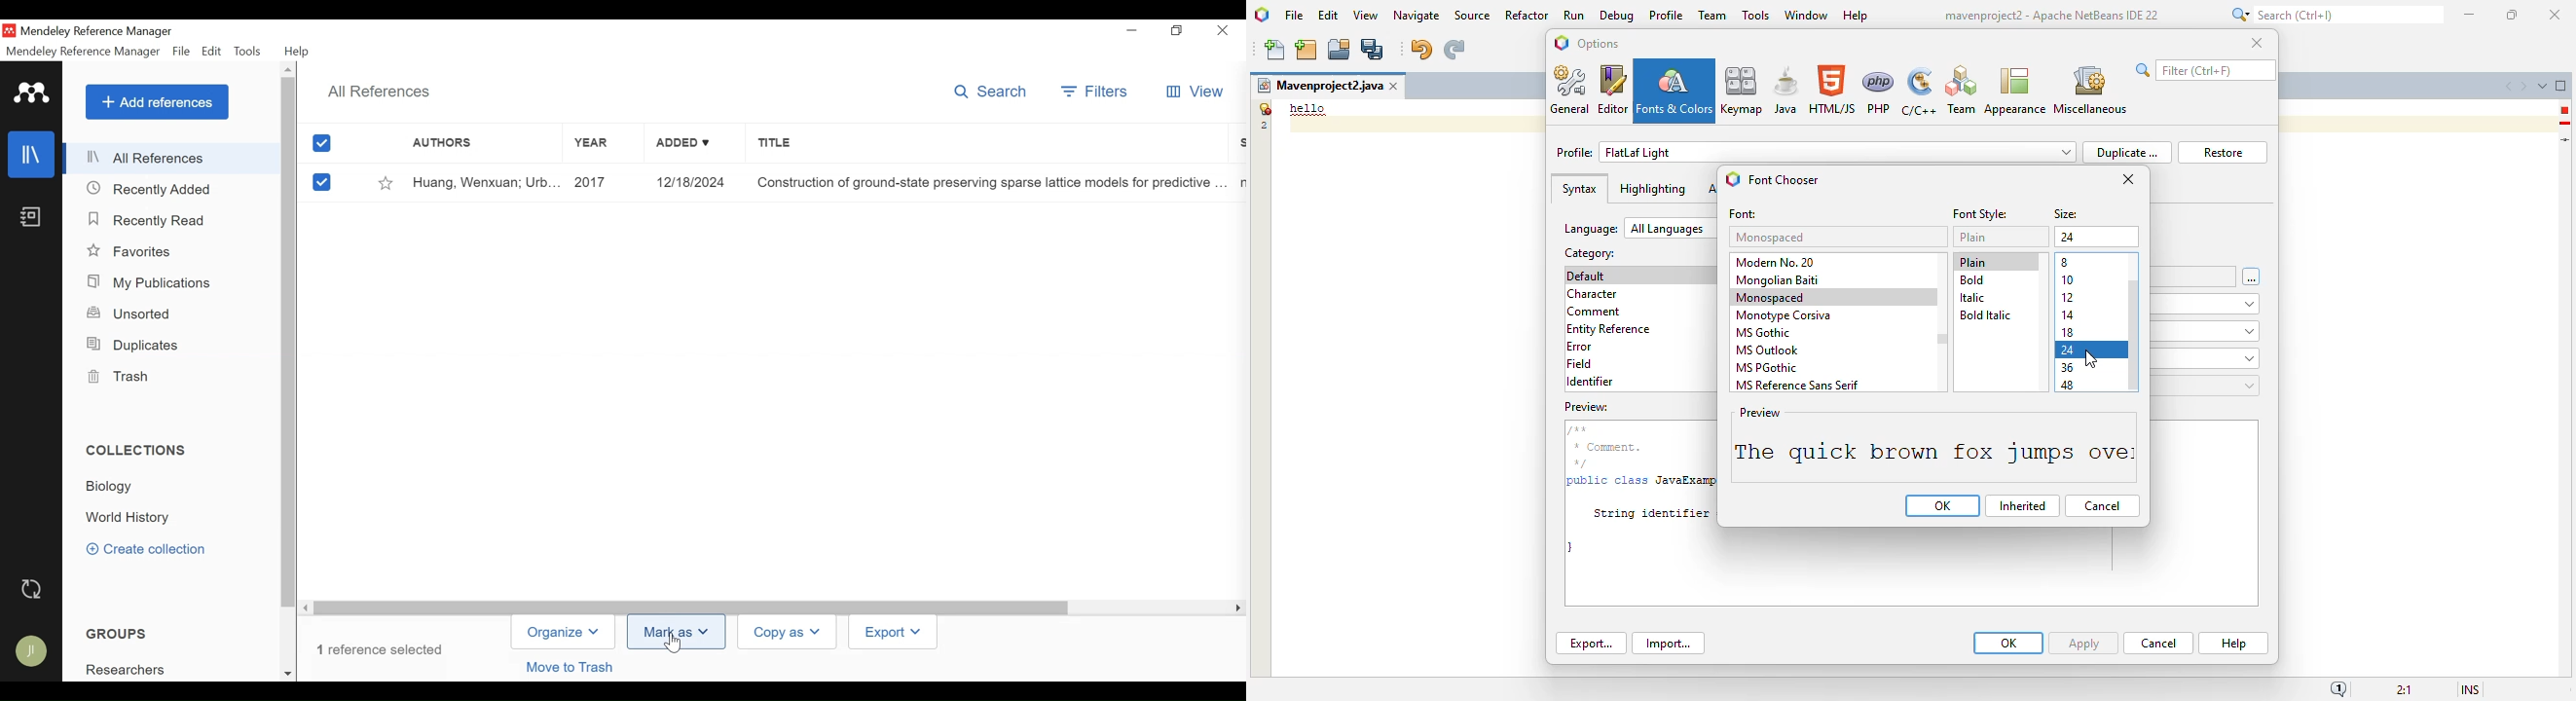  I want to click on export, so click(1592, 643).